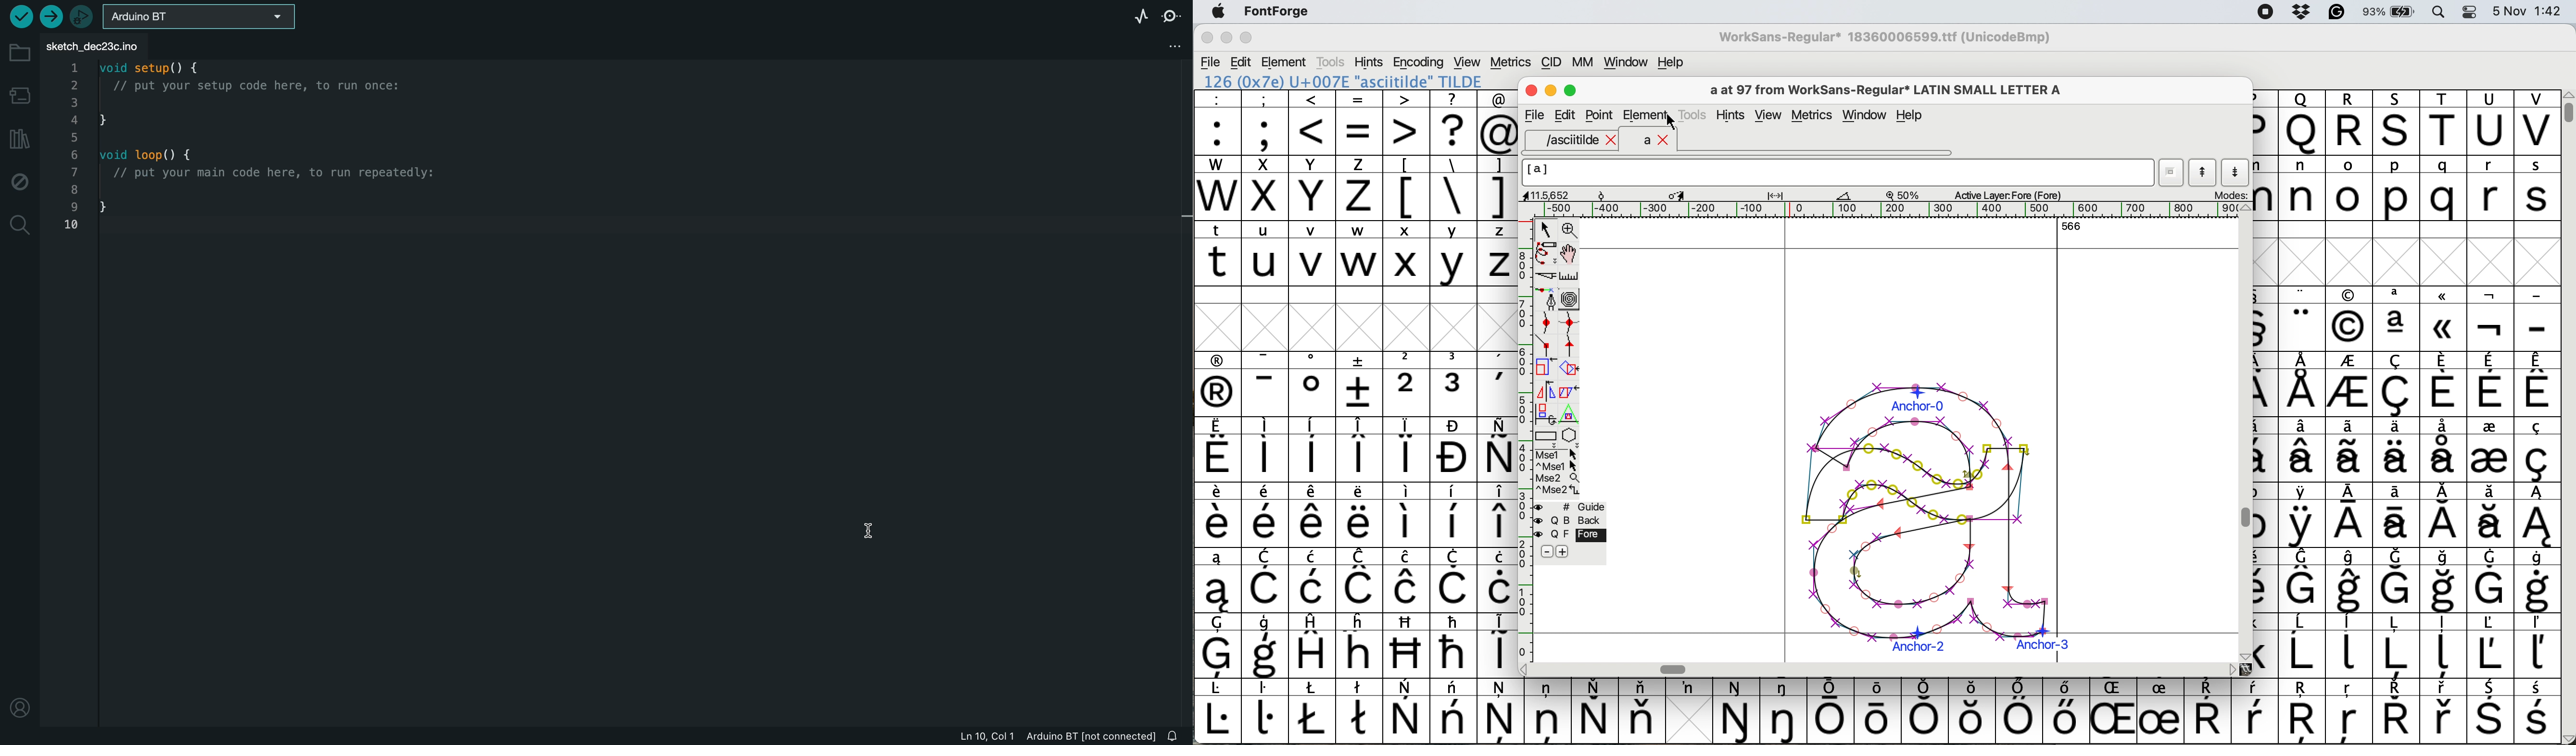  Describe the element at coordinates (1891, 209) in the screenshot. I see `horizontal scale` at that location.